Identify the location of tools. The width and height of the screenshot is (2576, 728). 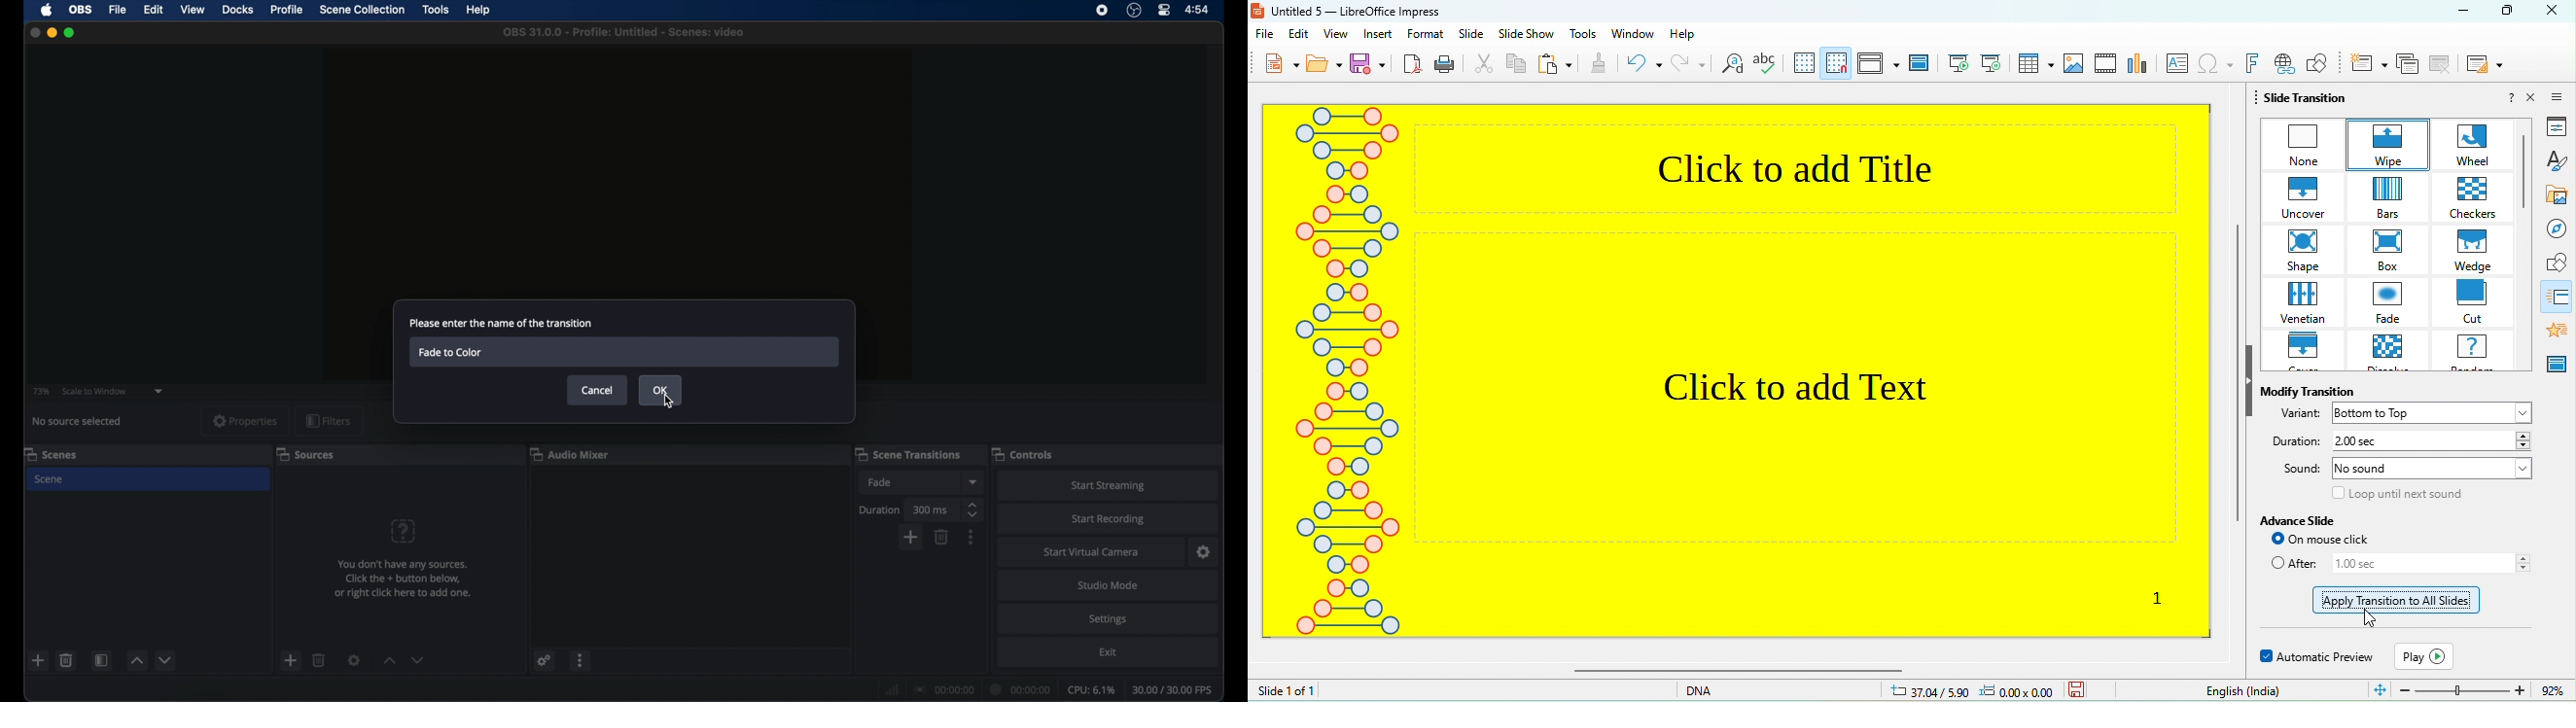
(437, 10).